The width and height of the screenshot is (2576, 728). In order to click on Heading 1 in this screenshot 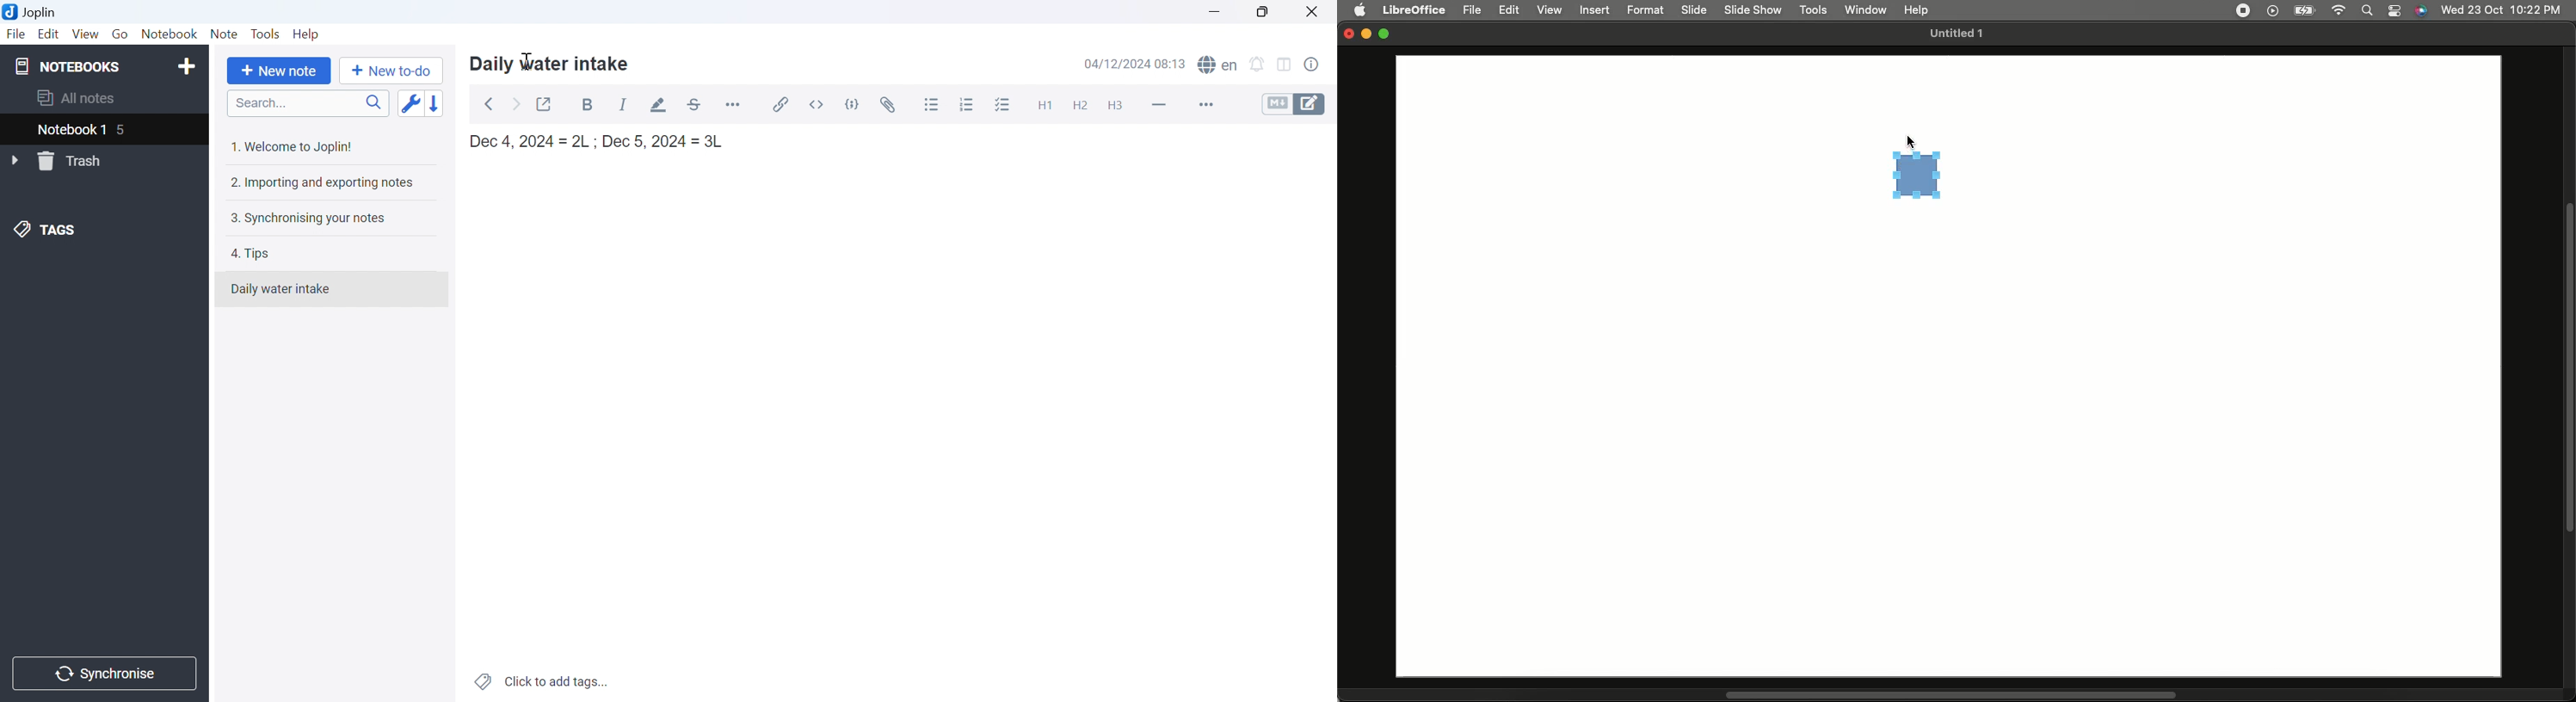, I will do `click(1044, 104)`.